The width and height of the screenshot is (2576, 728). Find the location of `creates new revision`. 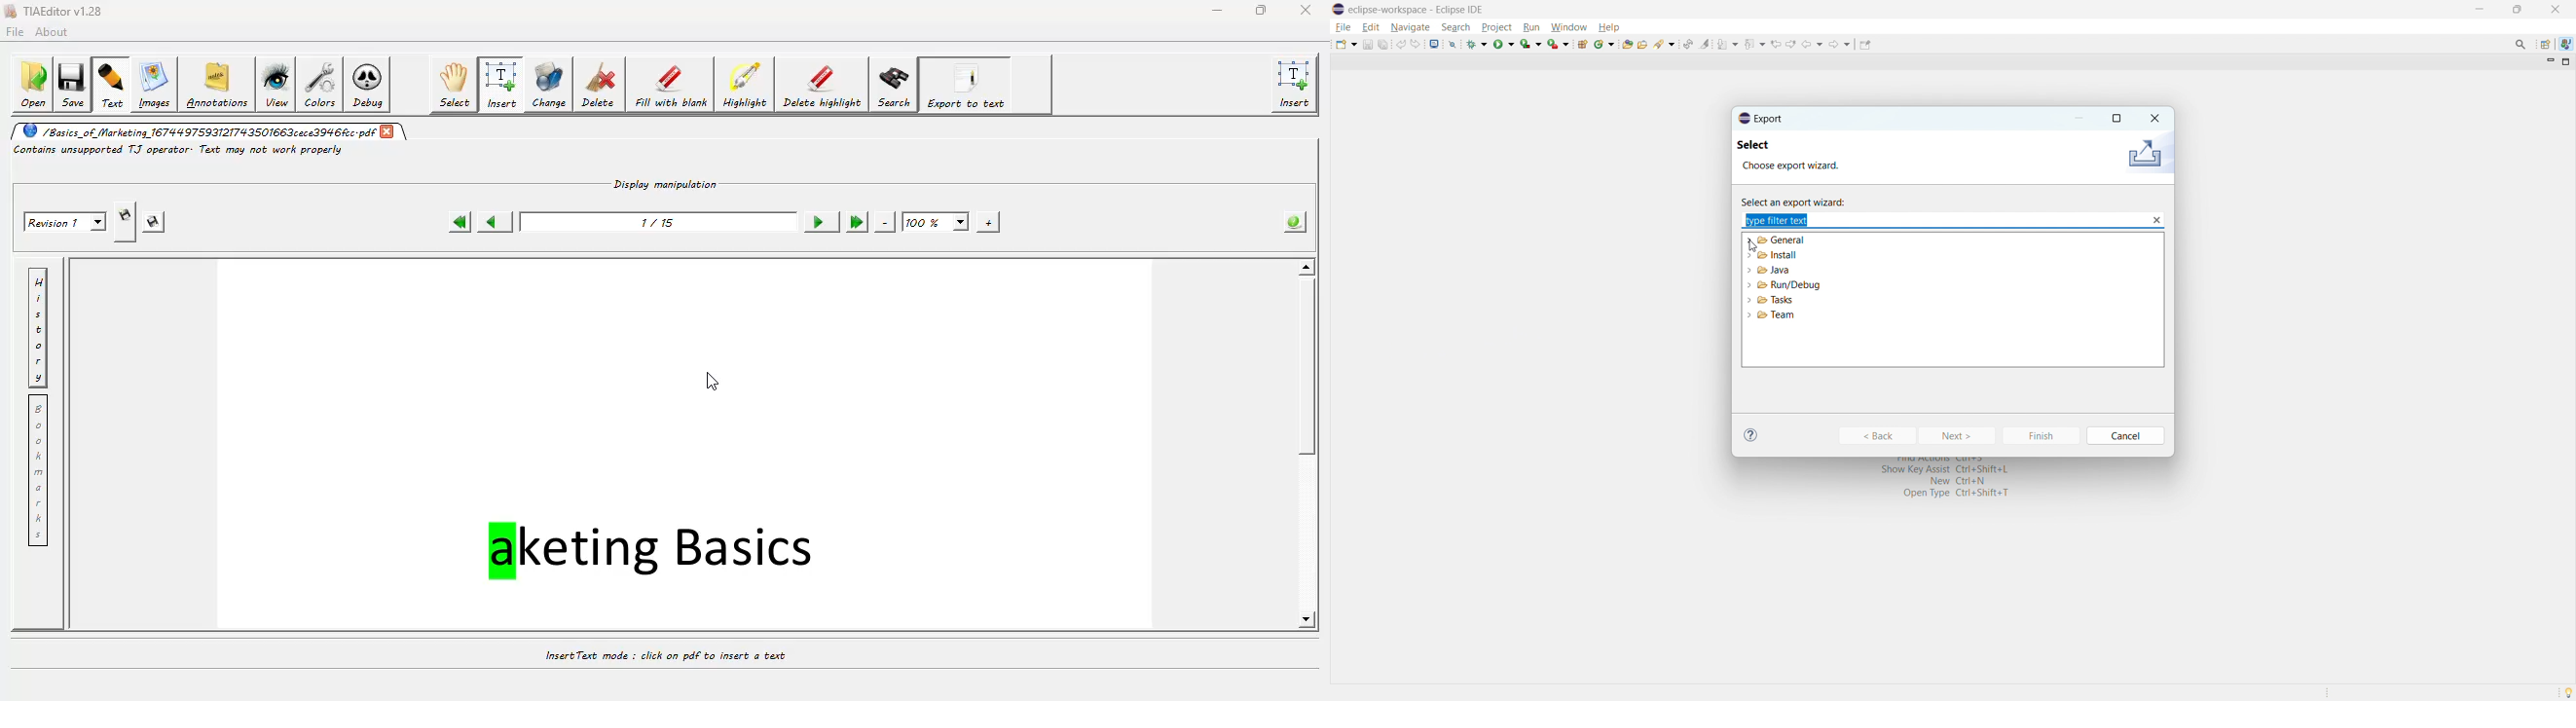

creates new revision is located at coordinates (125, 215).